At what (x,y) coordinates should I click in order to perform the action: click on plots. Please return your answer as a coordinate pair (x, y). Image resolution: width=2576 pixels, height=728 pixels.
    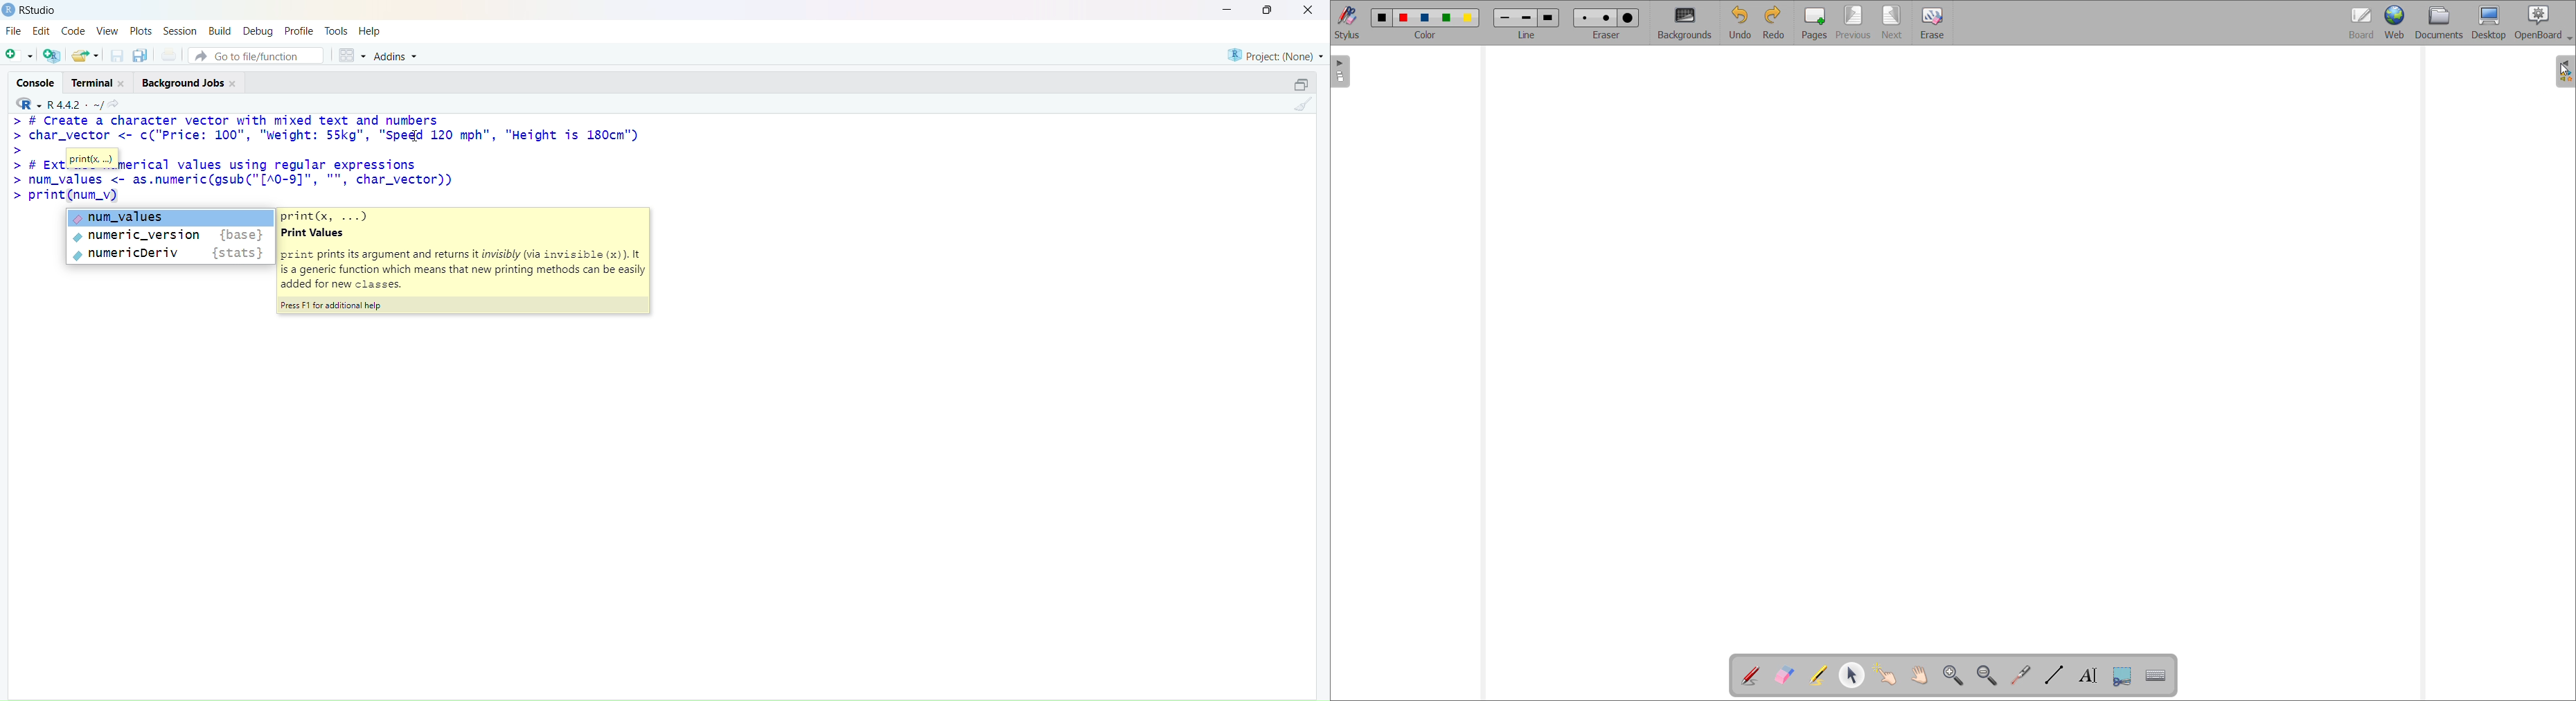
    Looking at the image, I should click on (141, 32).